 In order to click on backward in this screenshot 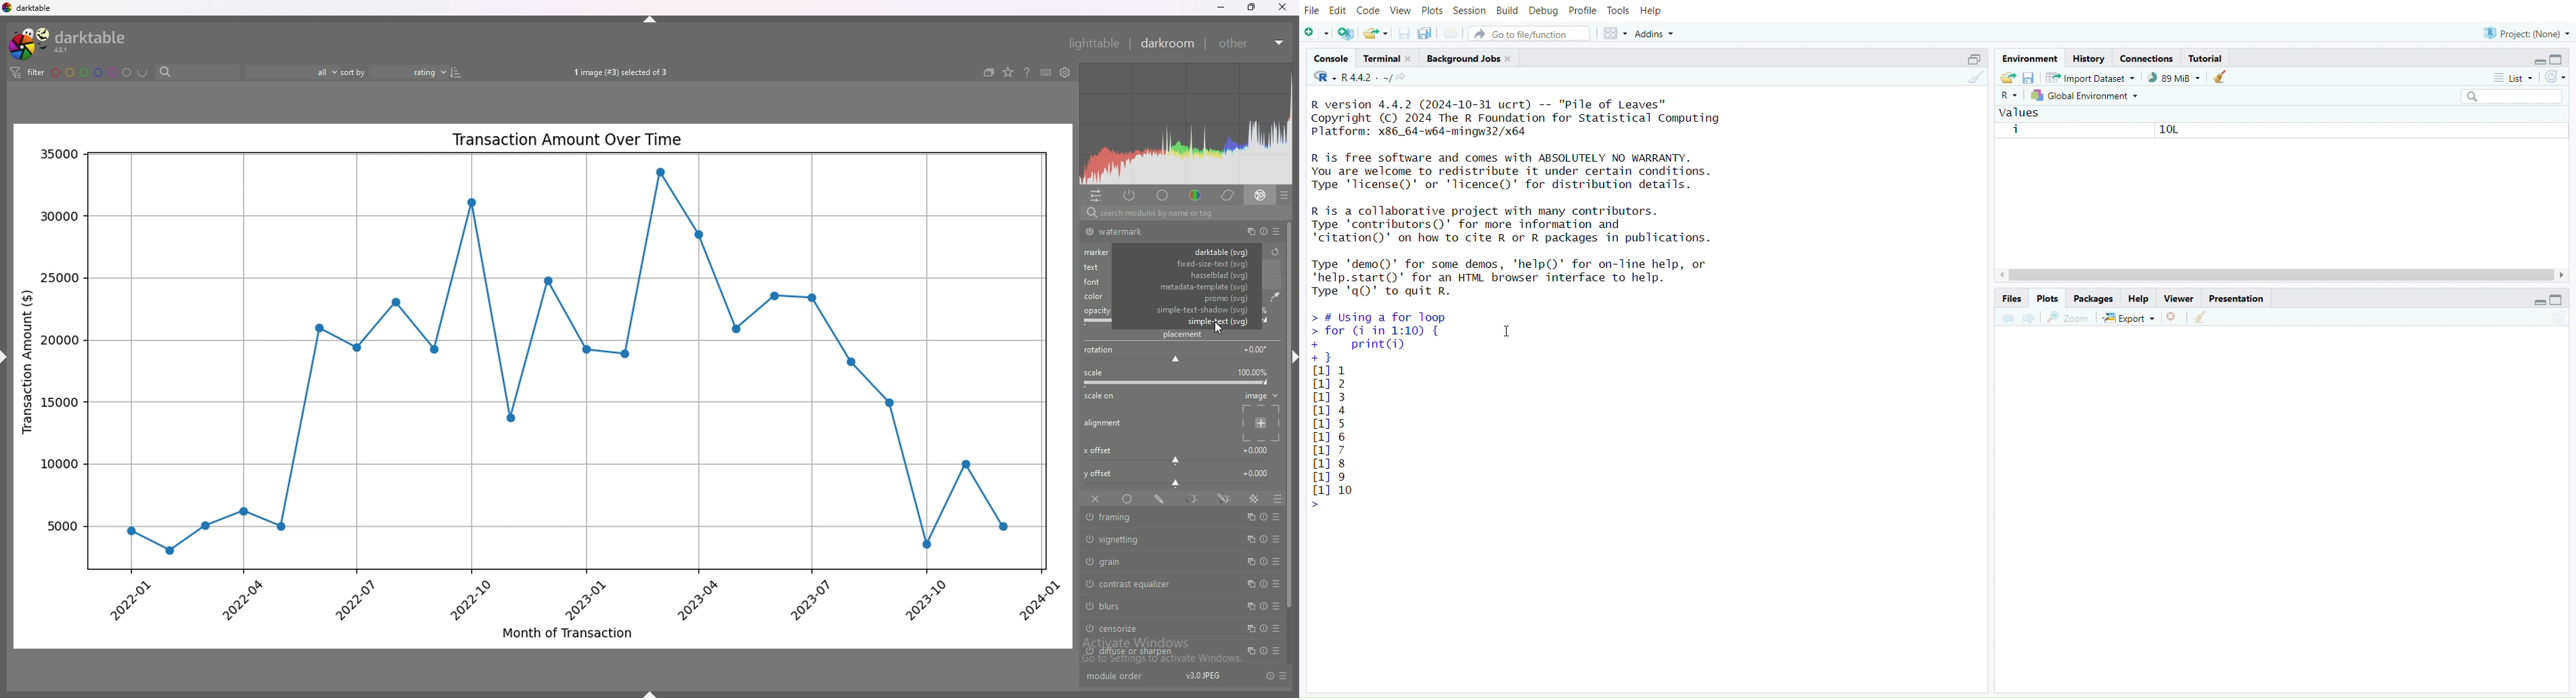, I will do `click(2008, 318)`.